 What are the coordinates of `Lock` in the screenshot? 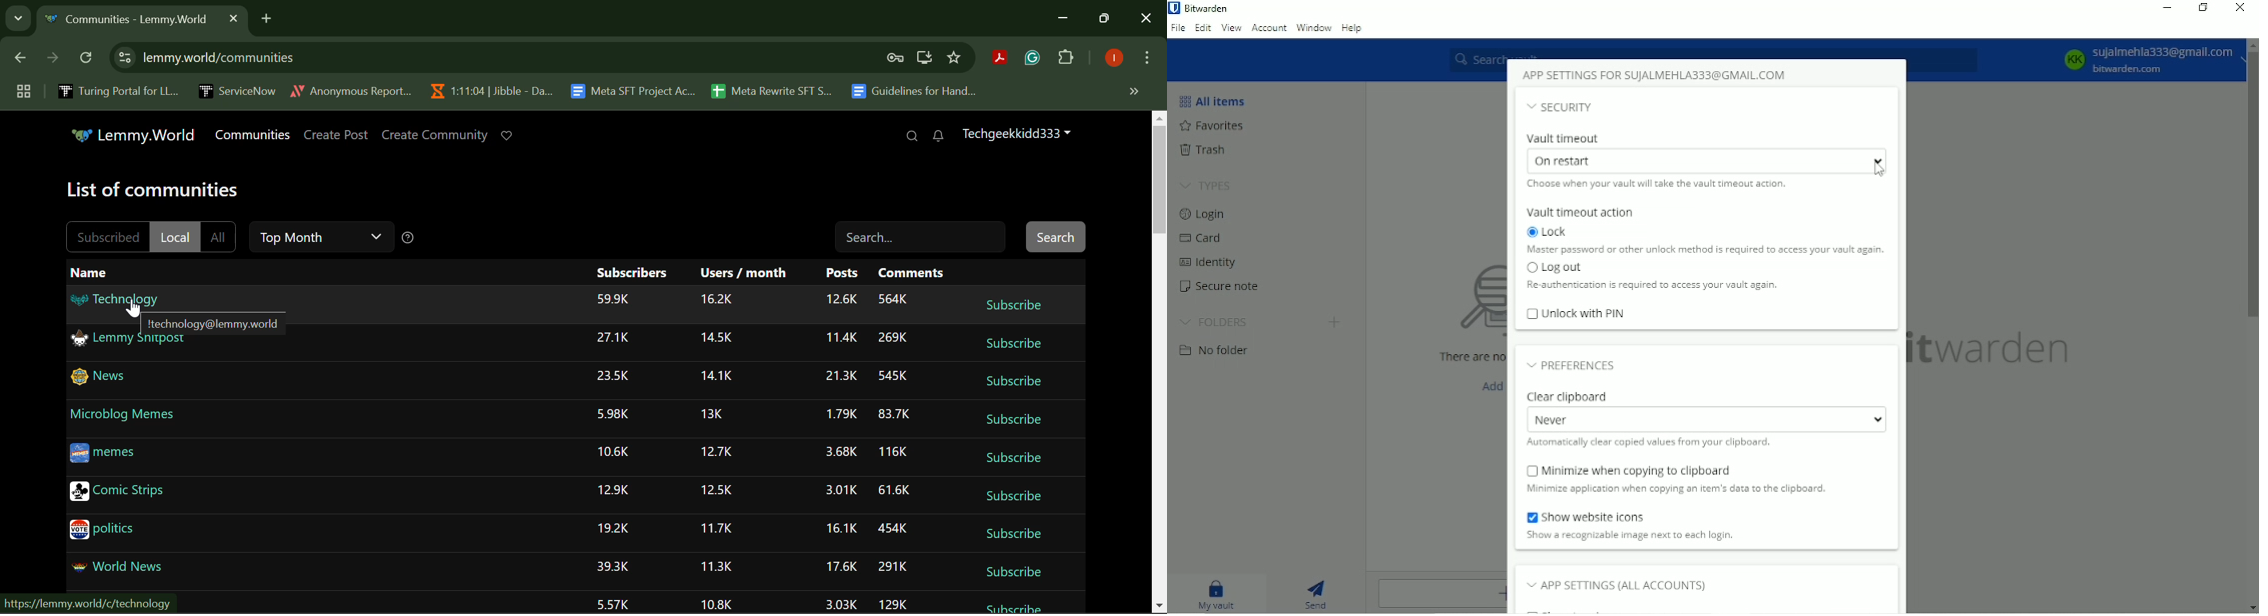 It's located at (1552, 232).